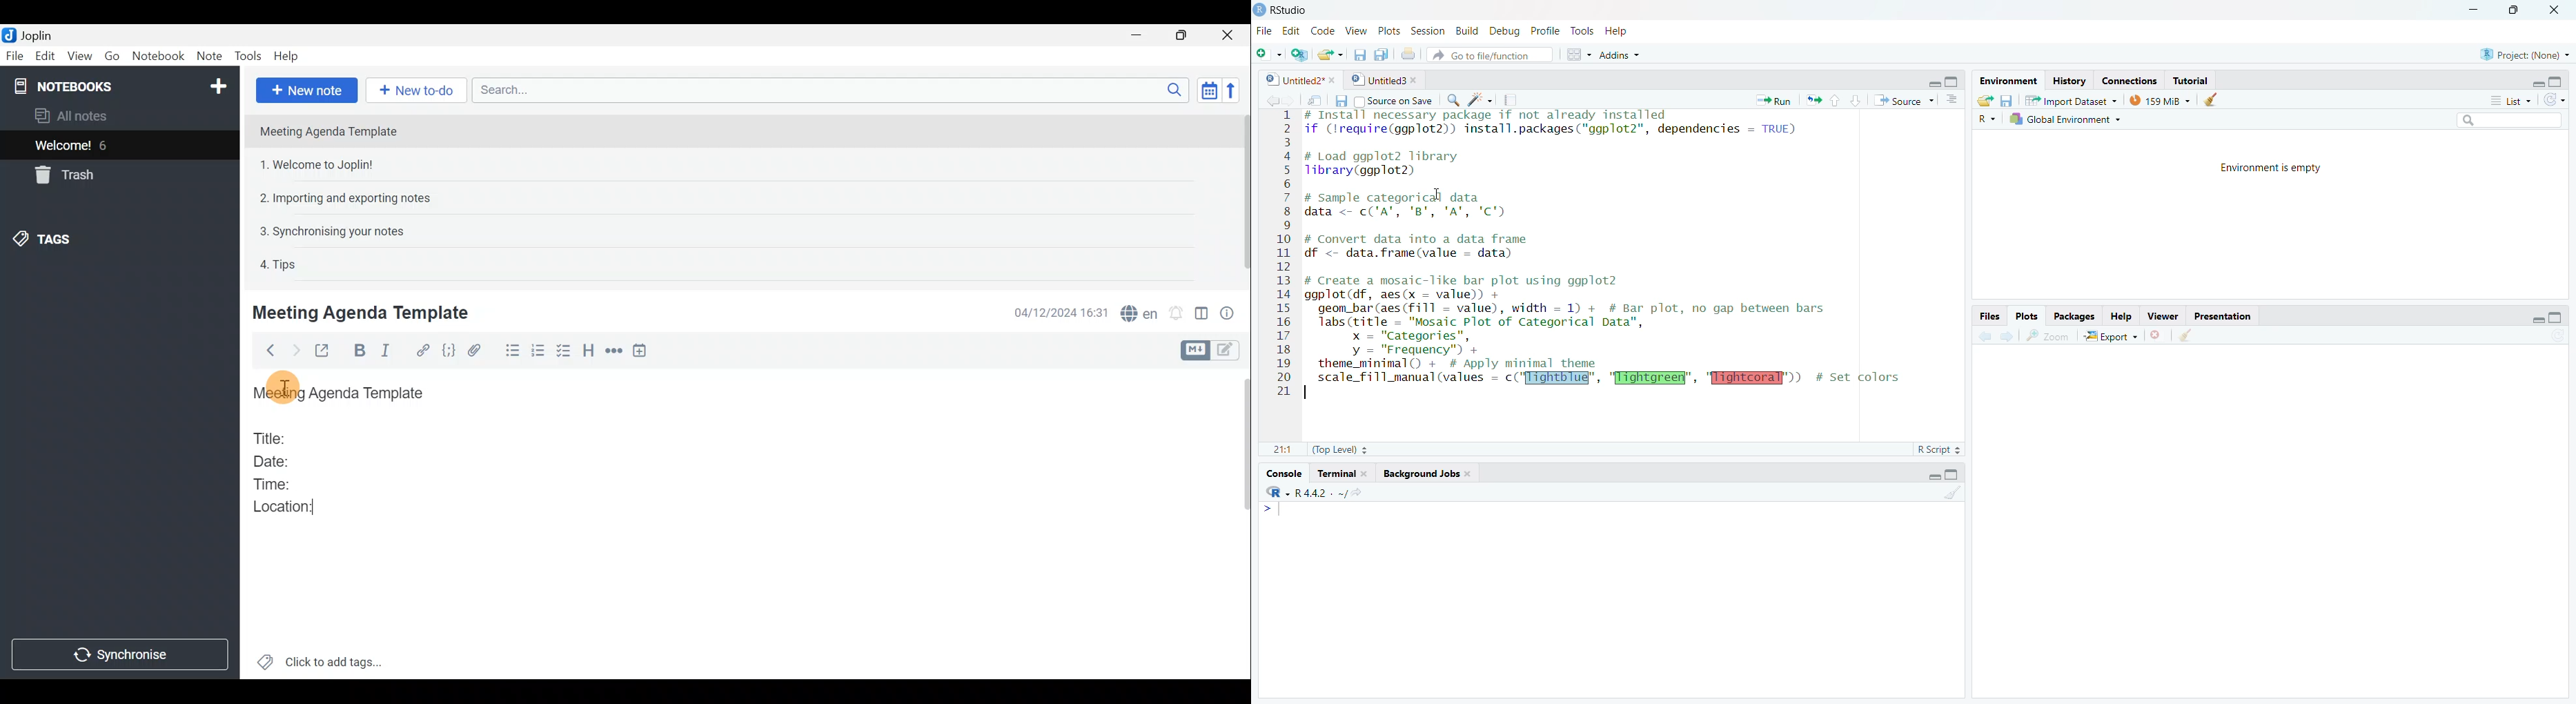 The image size is (2576, 728). I want to click on Typing indicator, so click(1274, 512).